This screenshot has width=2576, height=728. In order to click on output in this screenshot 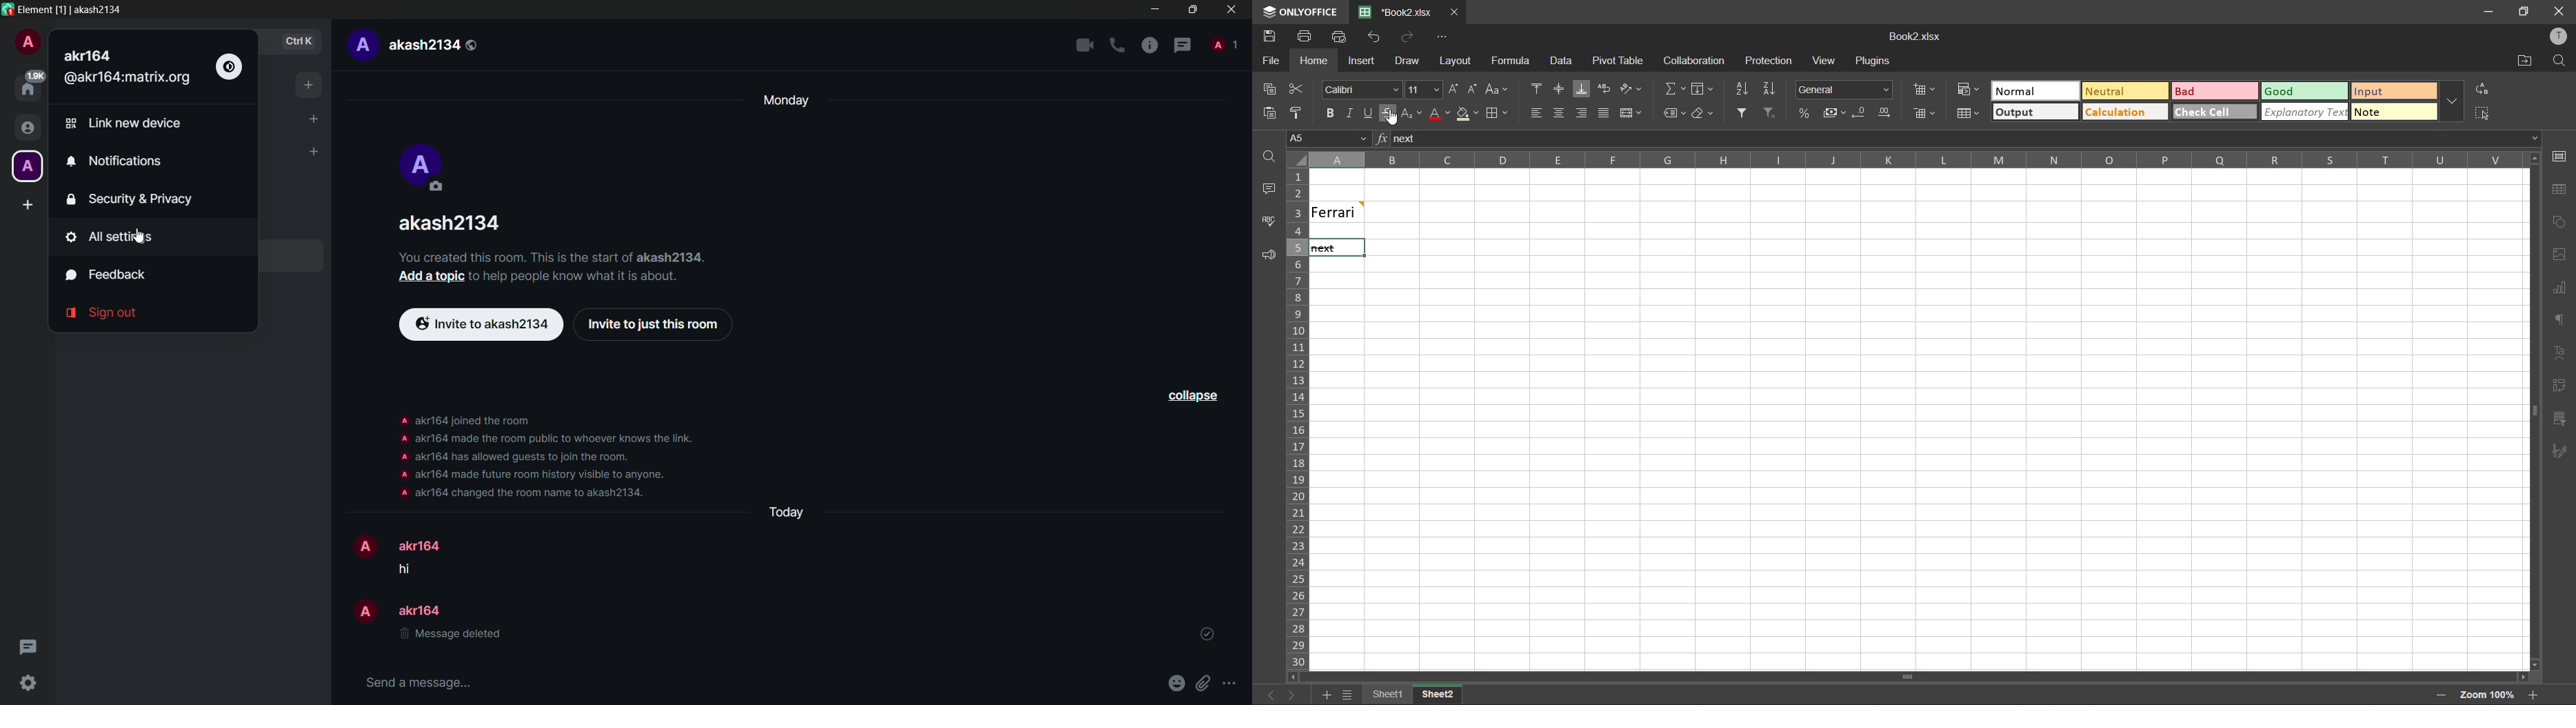, I will do `click(2035, 112)`.